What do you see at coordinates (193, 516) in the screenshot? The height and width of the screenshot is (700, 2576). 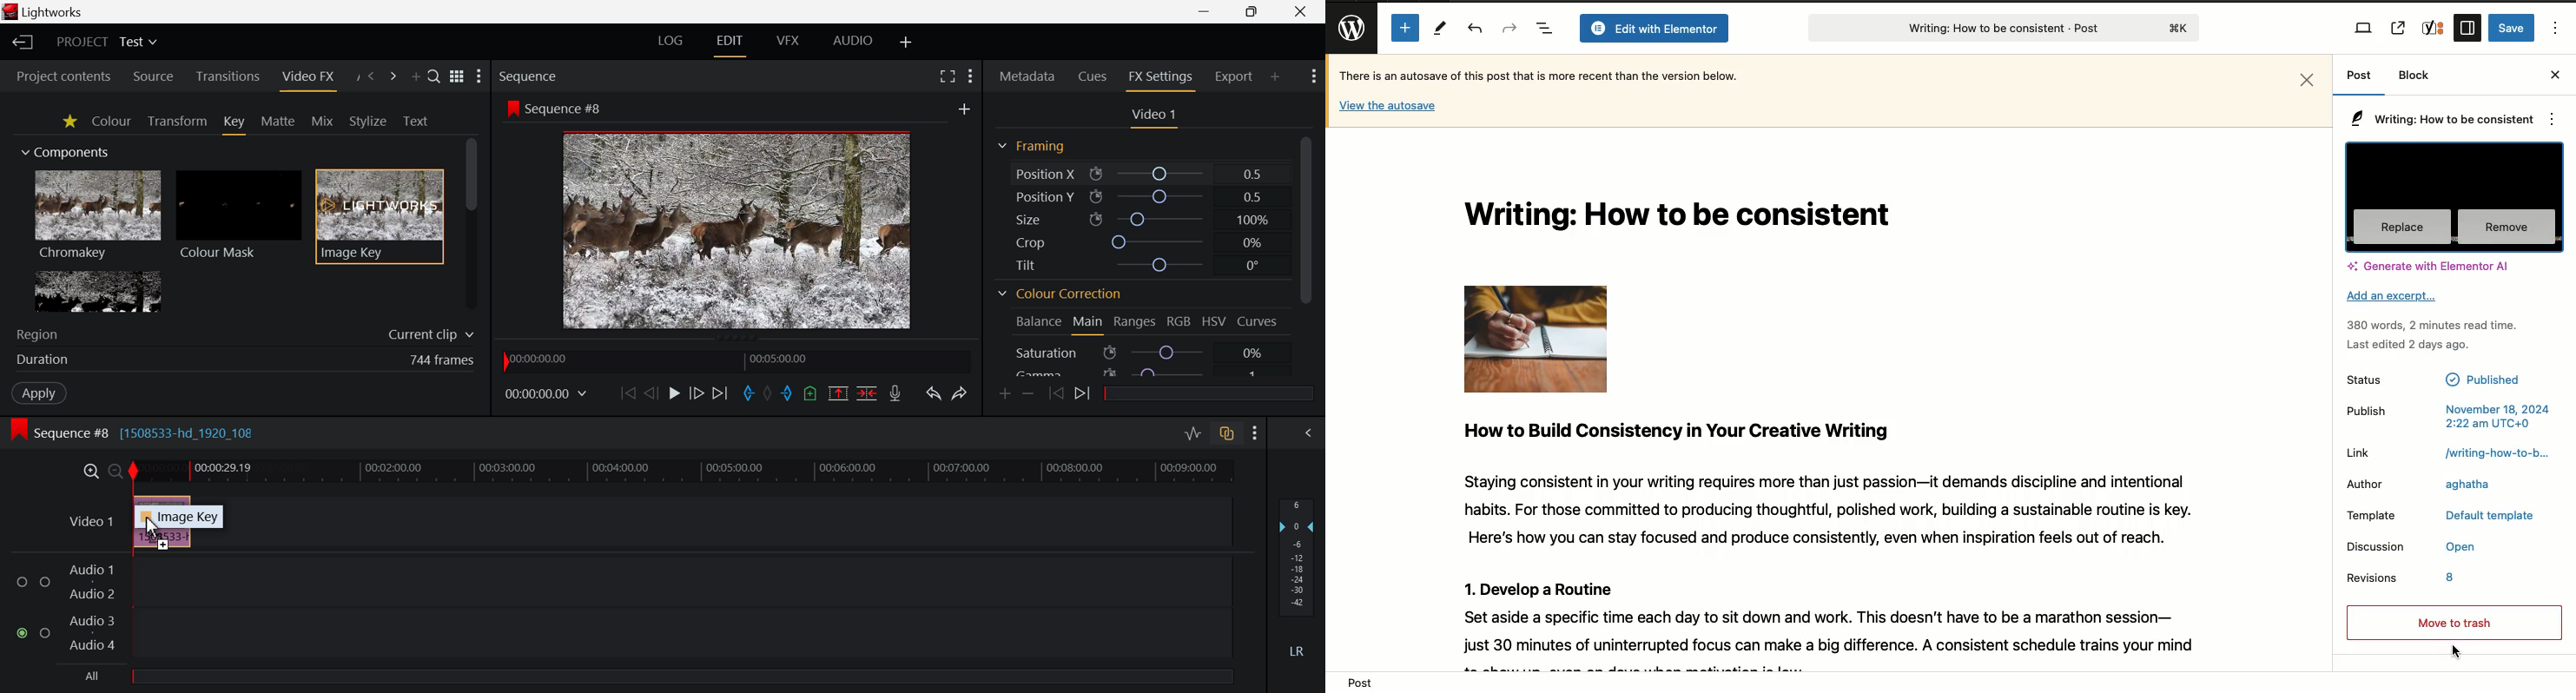 I see `Image Key ` at bounding box center [193, 516].